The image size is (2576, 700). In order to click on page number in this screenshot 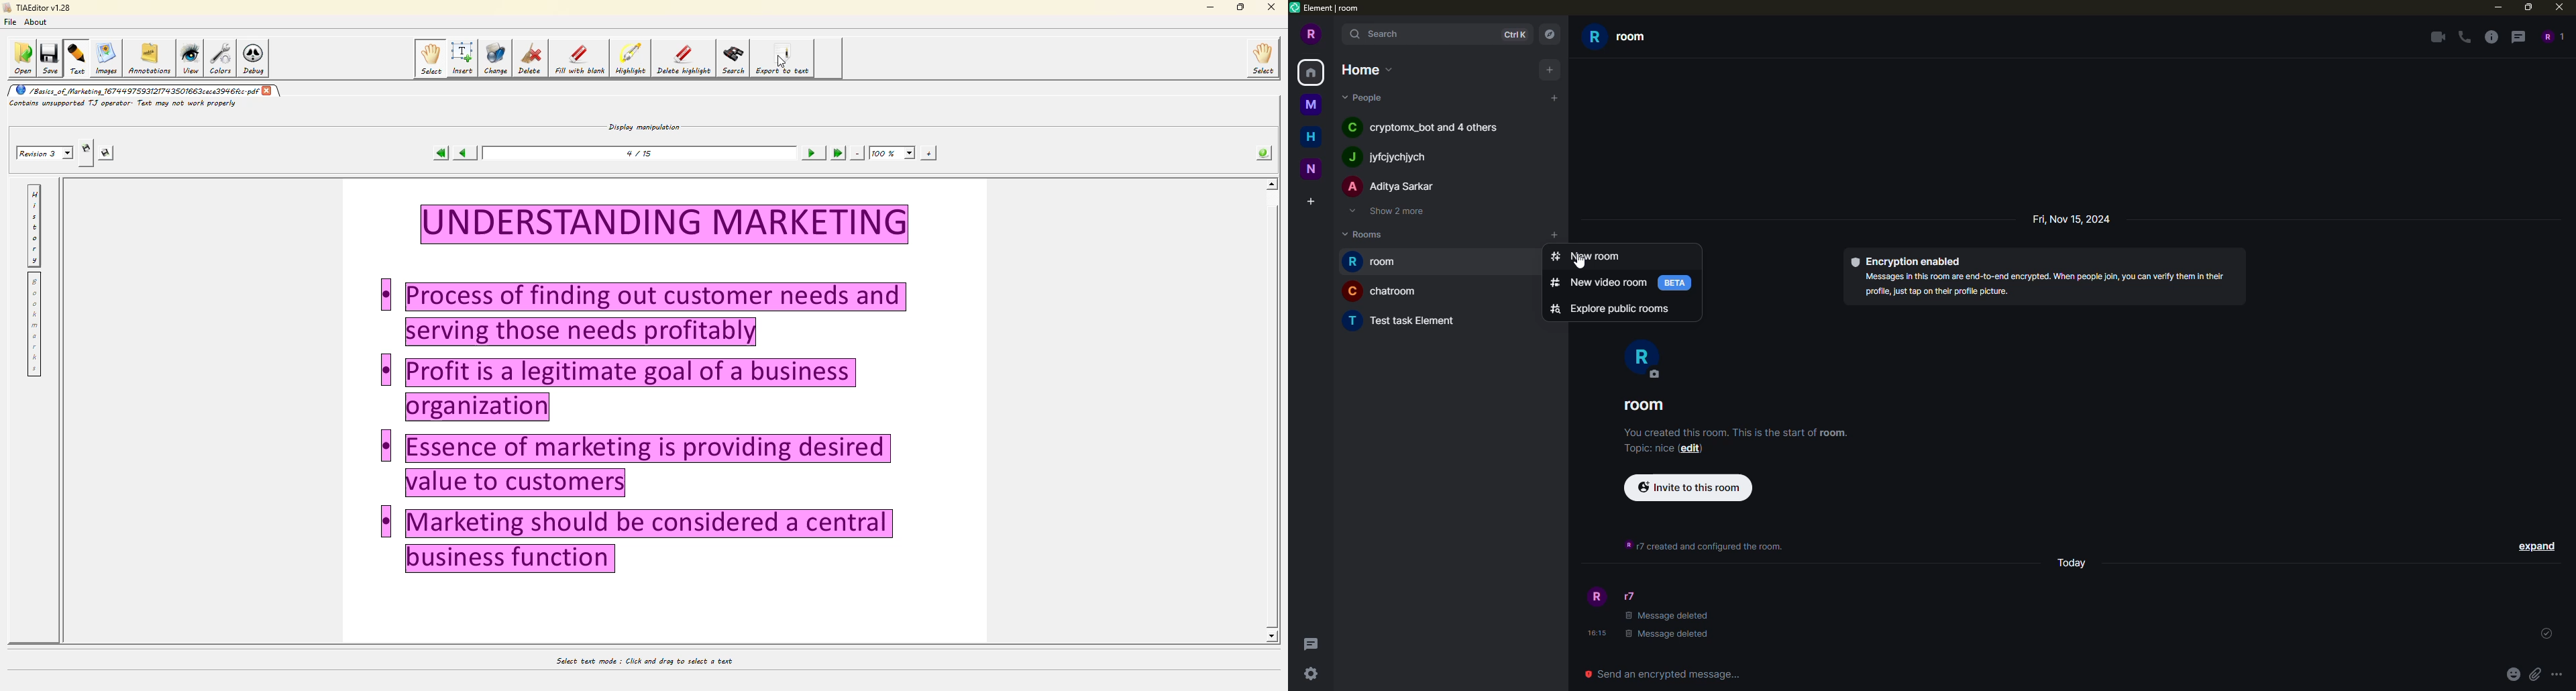, I will do `click(642, 153)`.